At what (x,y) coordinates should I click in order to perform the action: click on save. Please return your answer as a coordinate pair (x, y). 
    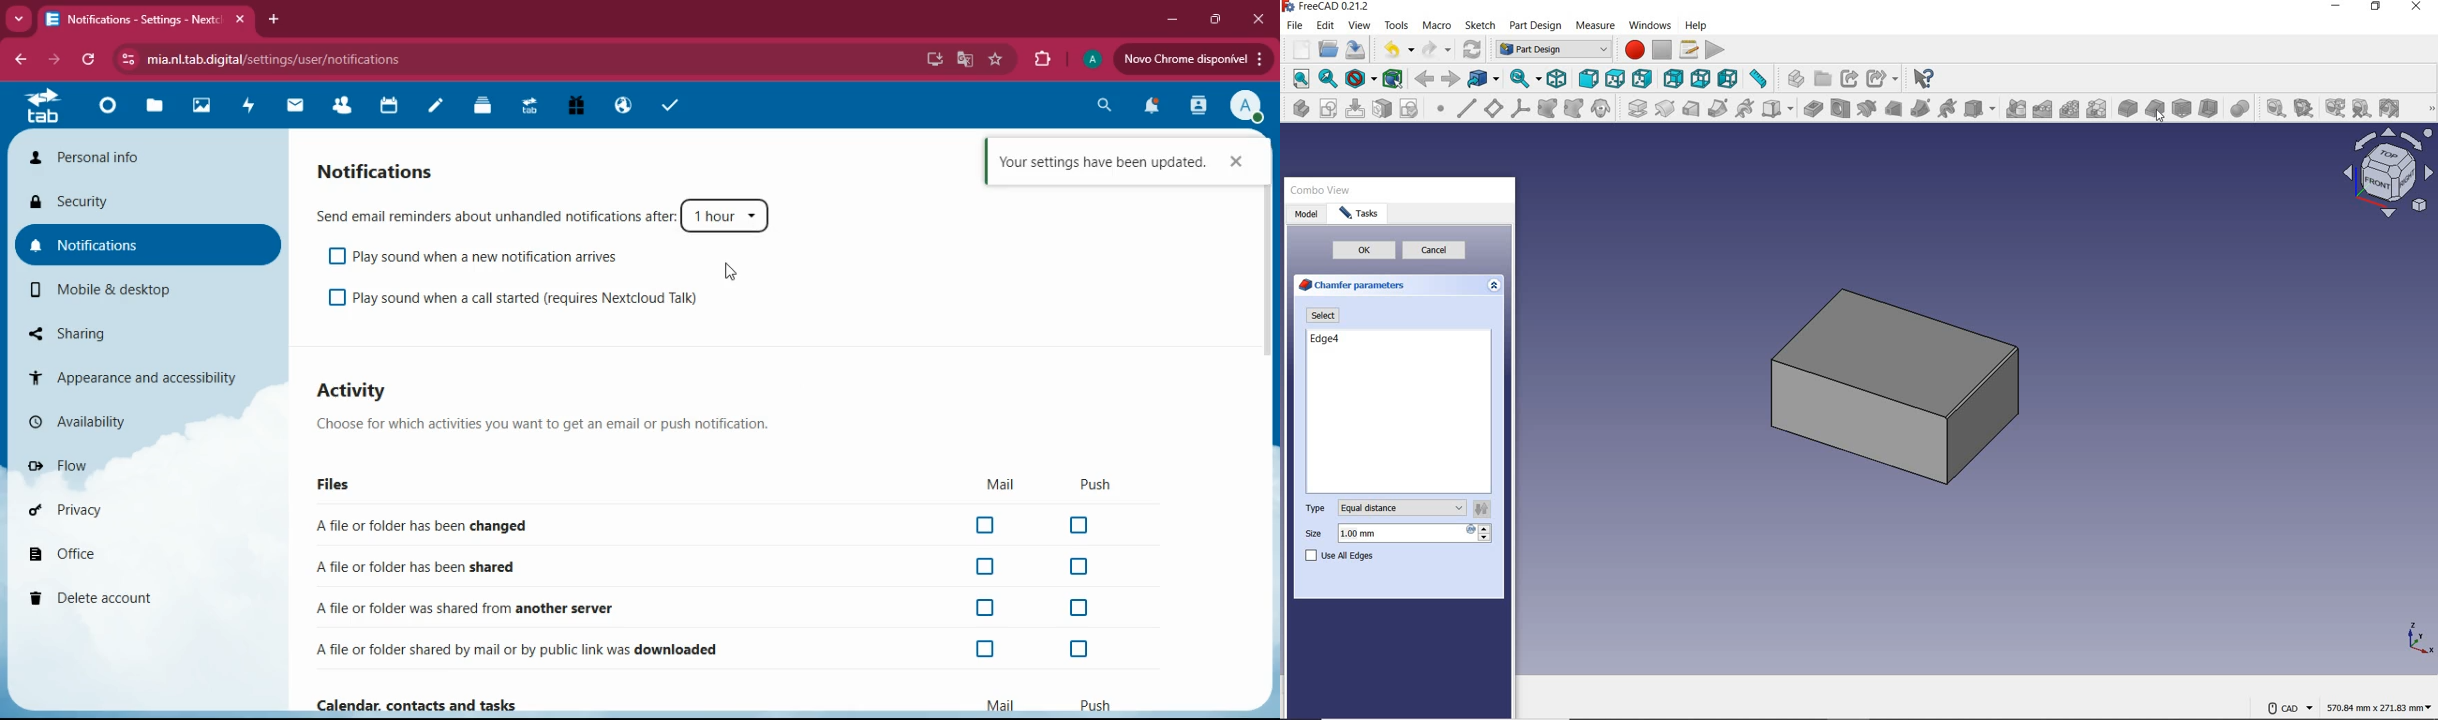
    Looking at the image, I should click on (1356, 50).